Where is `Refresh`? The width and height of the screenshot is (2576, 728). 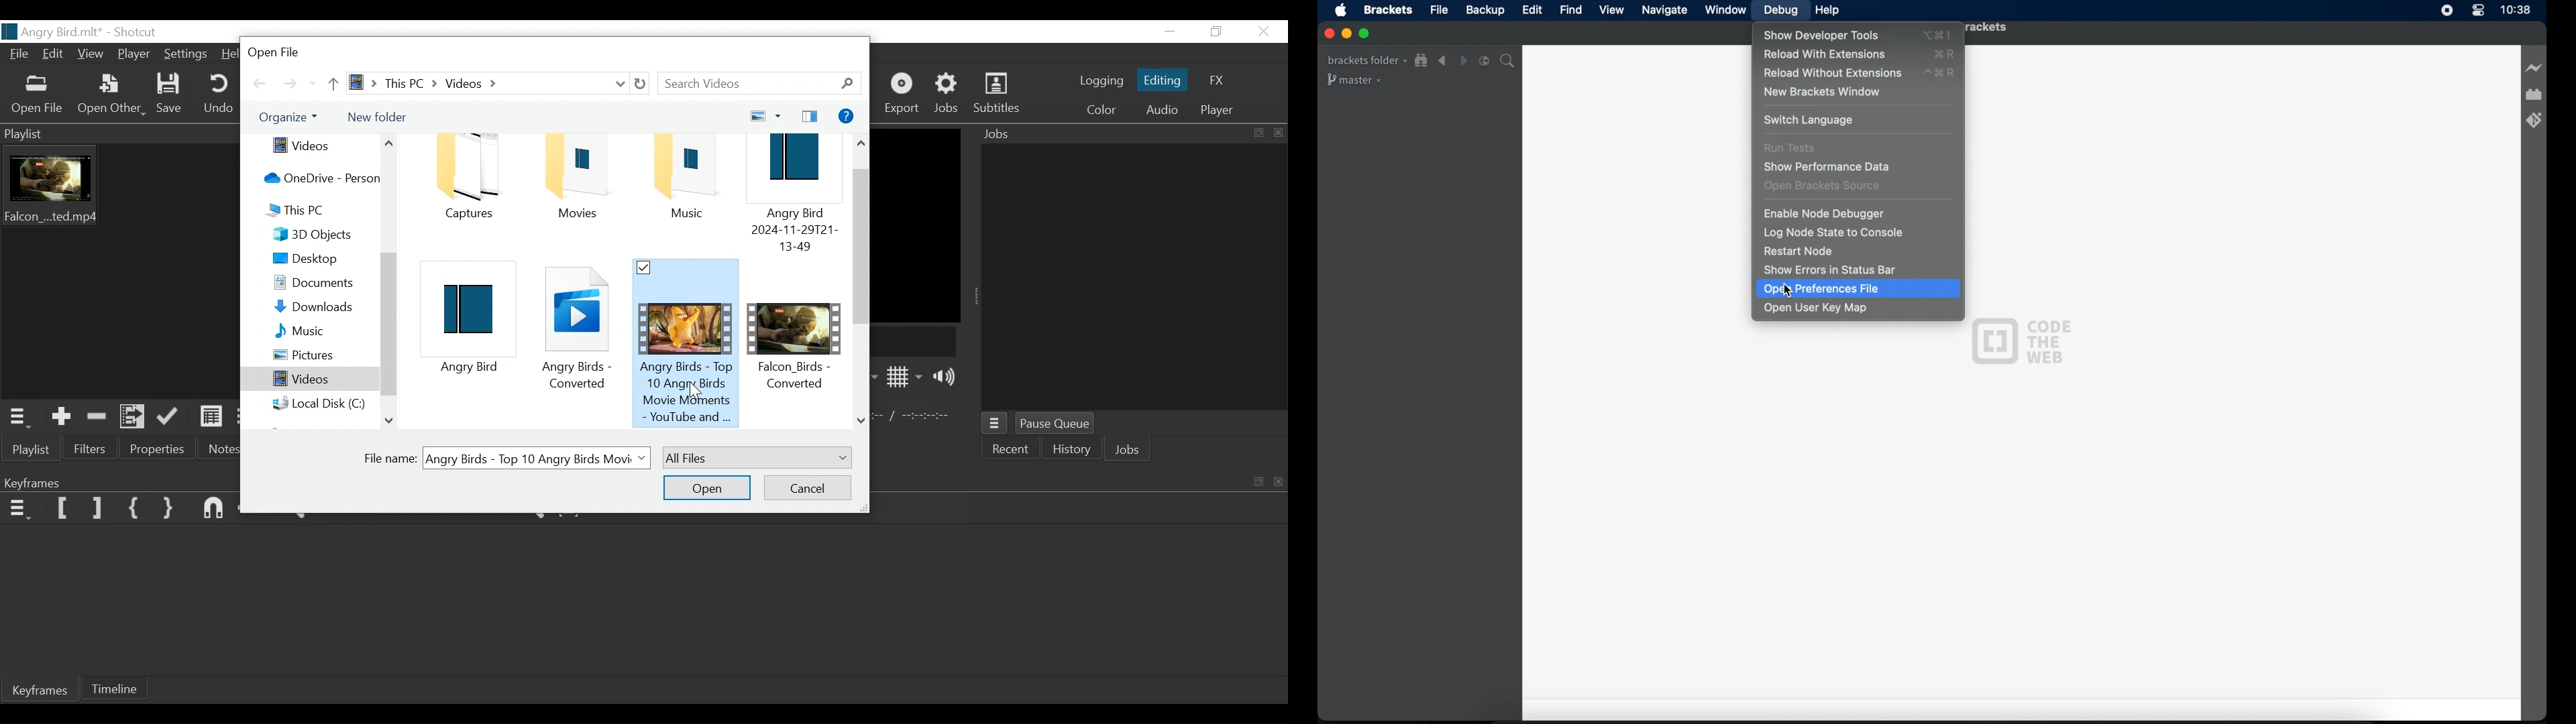
Refresh is located at coordinates (639, 83).